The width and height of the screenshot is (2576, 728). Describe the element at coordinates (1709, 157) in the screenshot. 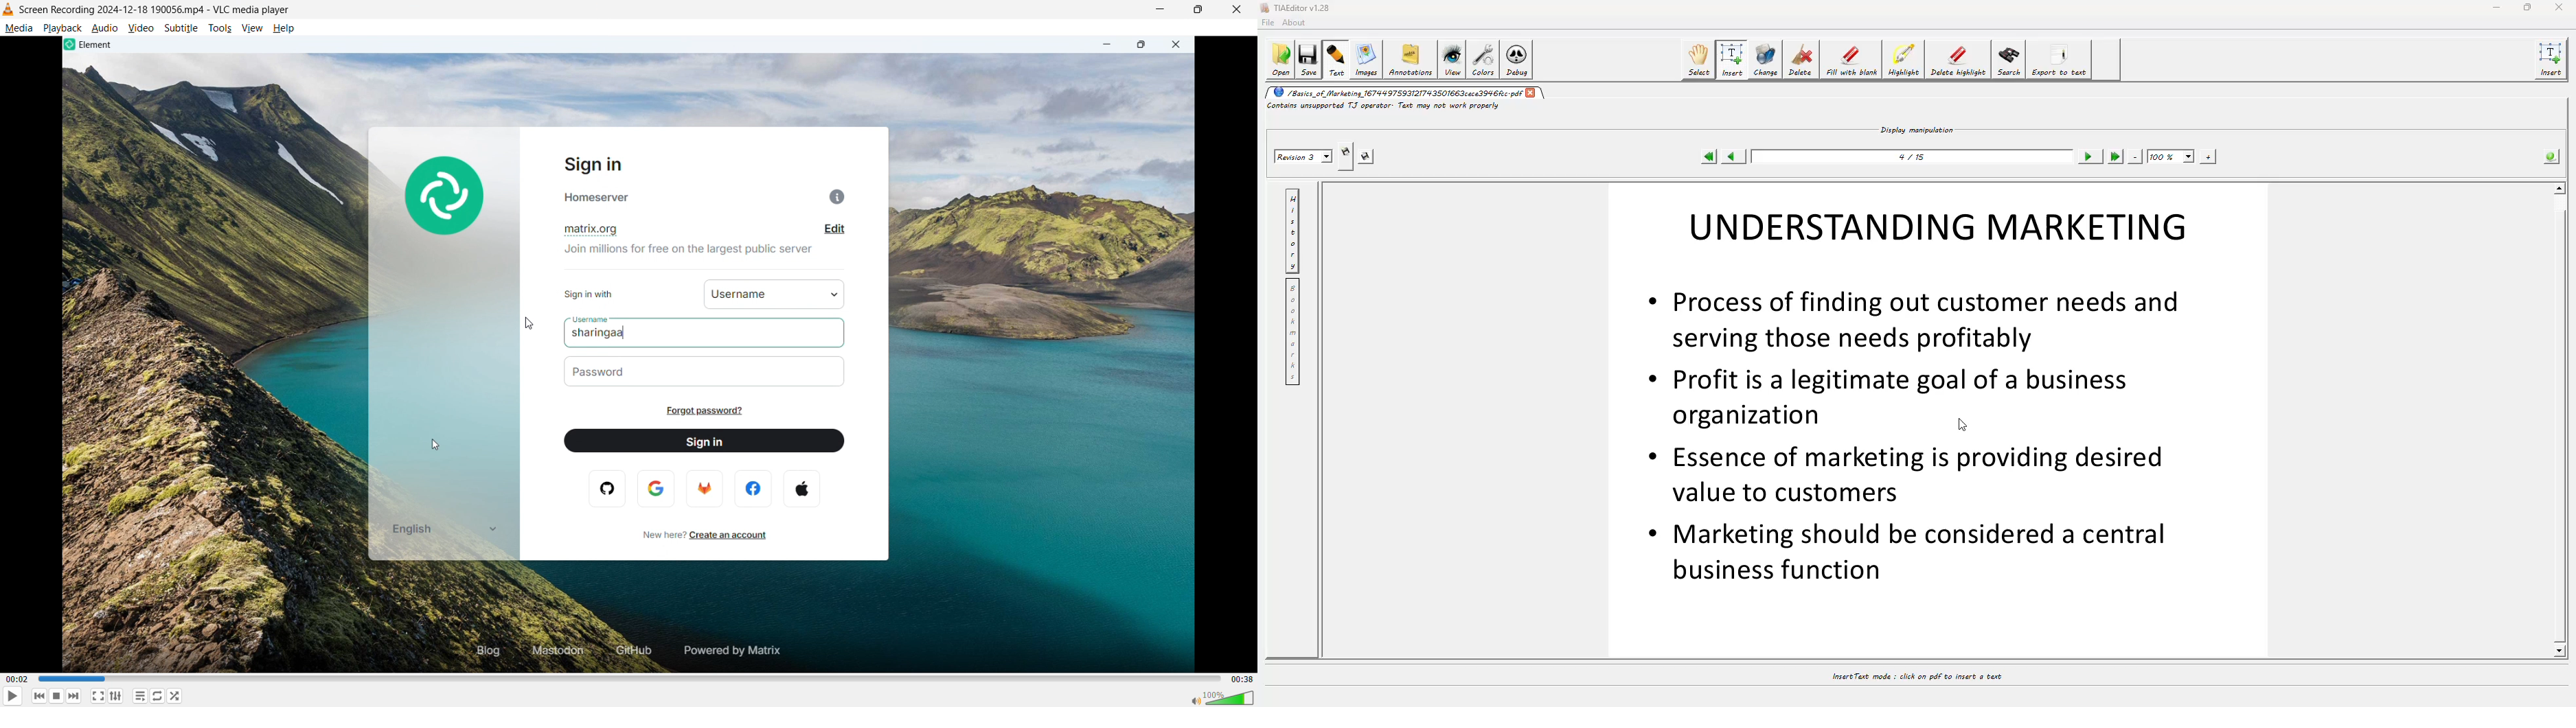

I see `first page` at that location.